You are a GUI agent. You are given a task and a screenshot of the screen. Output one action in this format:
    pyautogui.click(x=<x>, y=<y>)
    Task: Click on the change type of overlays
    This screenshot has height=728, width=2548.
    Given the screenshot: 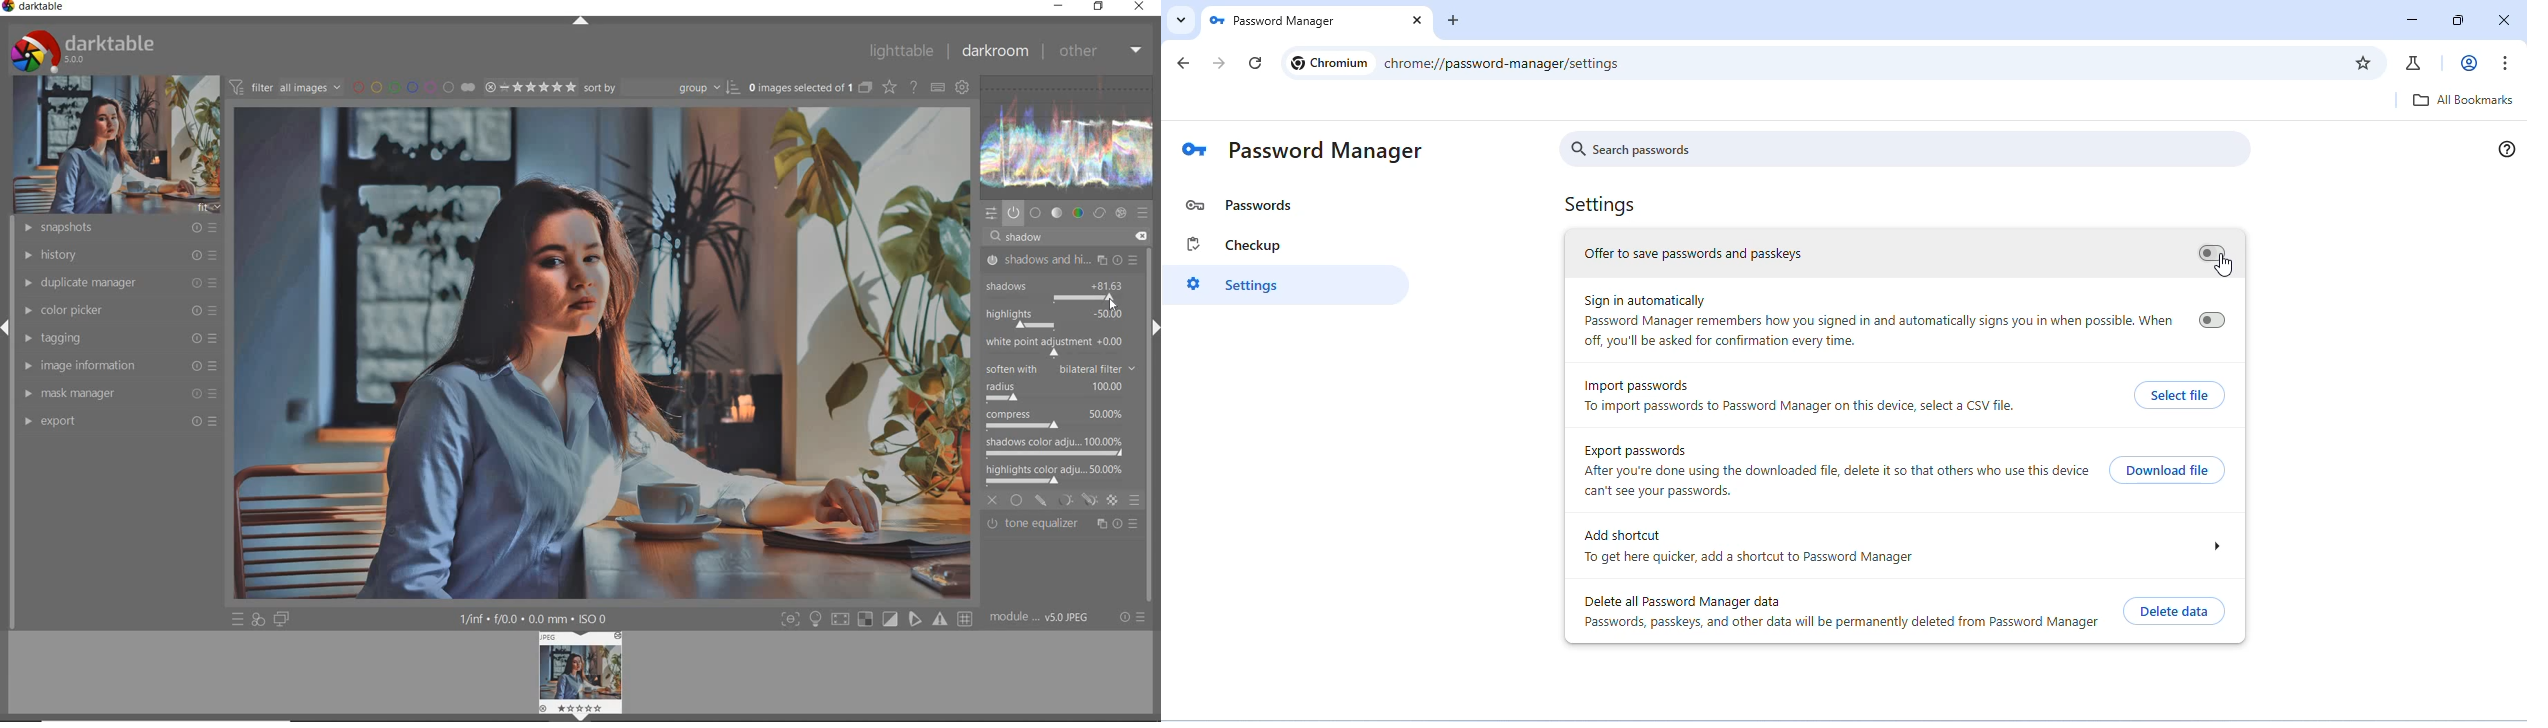 What is the action you would take?
    pyautogui.click(x=891, y=86)
    